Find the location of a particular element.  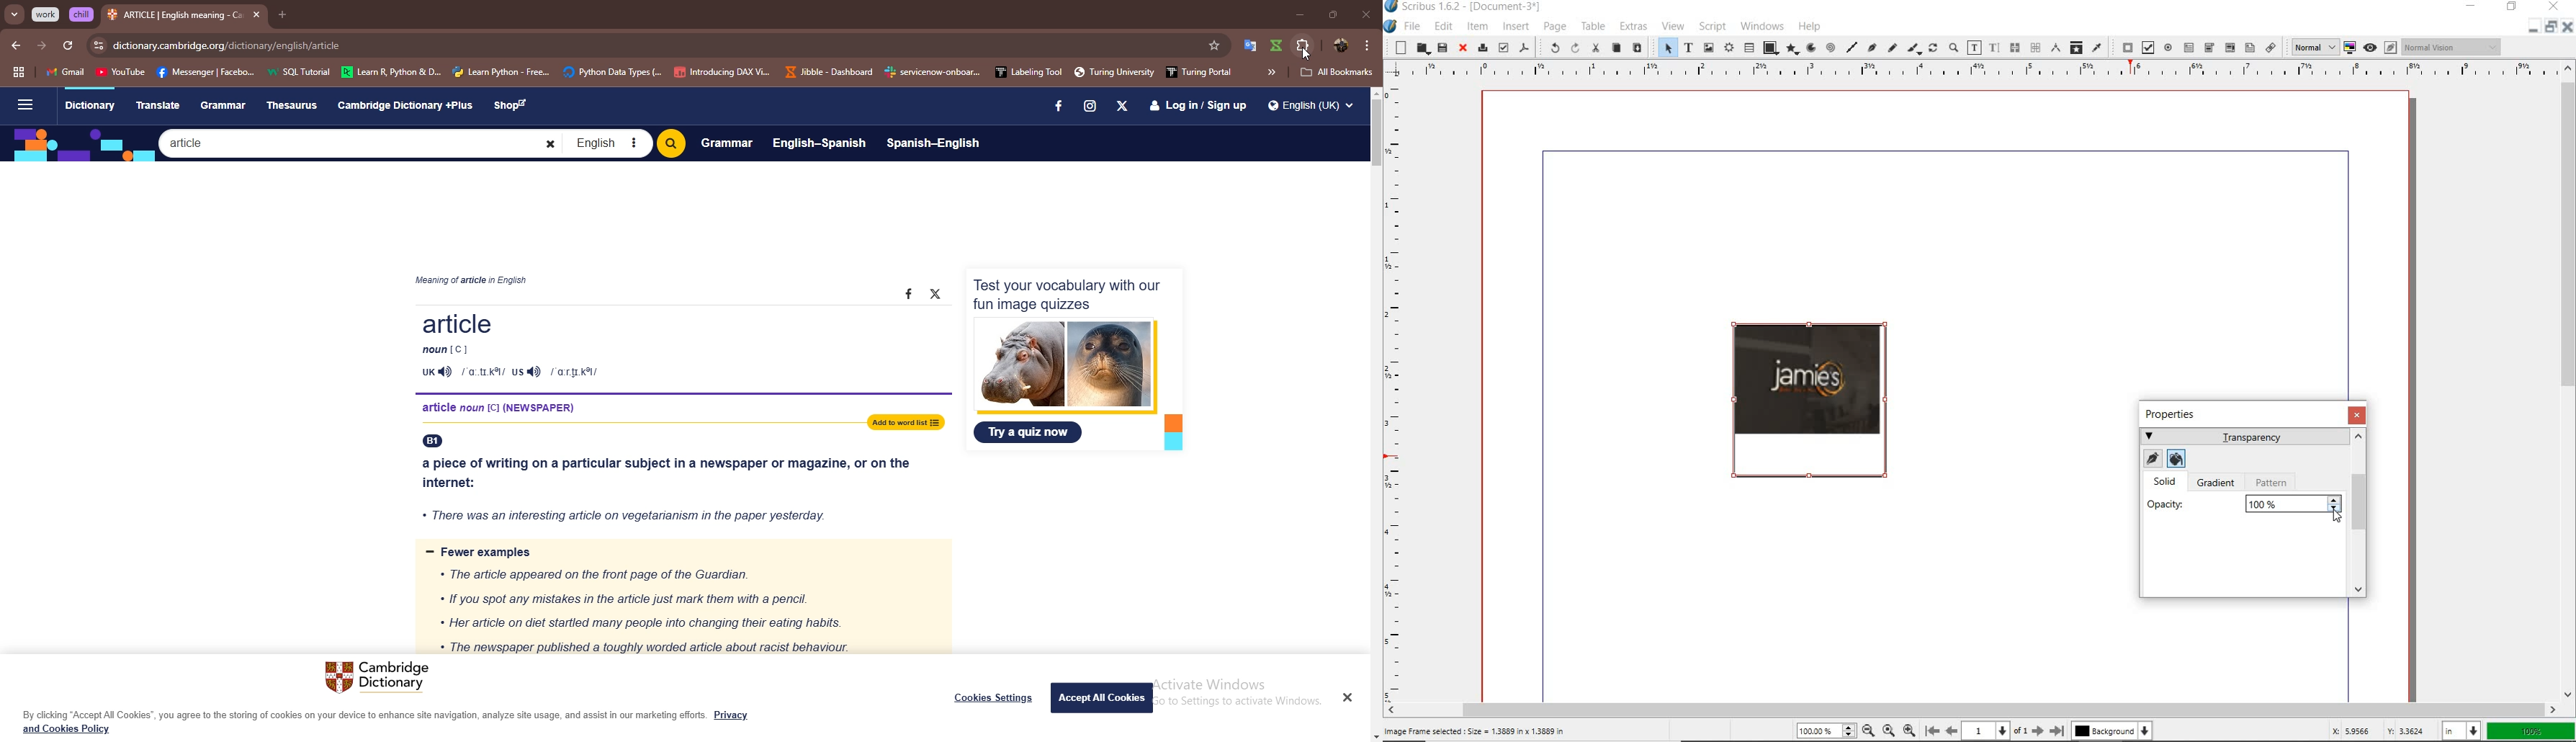

close is located at coordinates (2568, 26).